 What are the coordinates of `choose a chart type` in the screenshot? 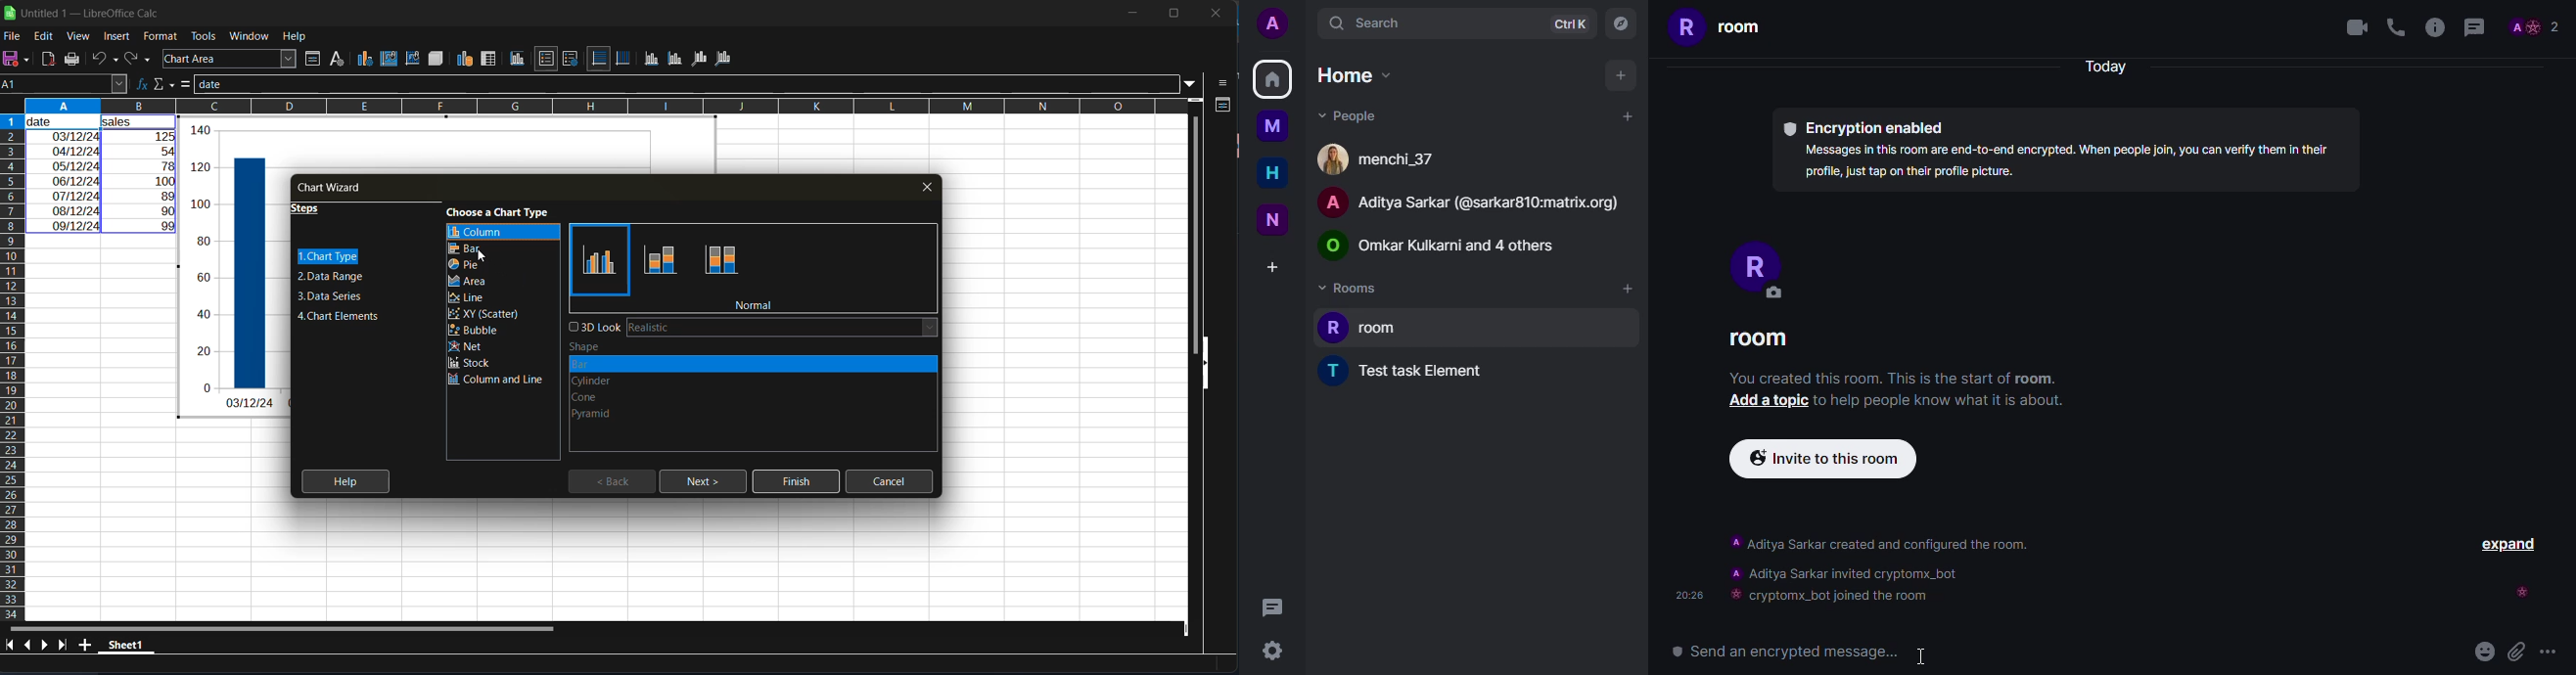 It's located at (502, 211).